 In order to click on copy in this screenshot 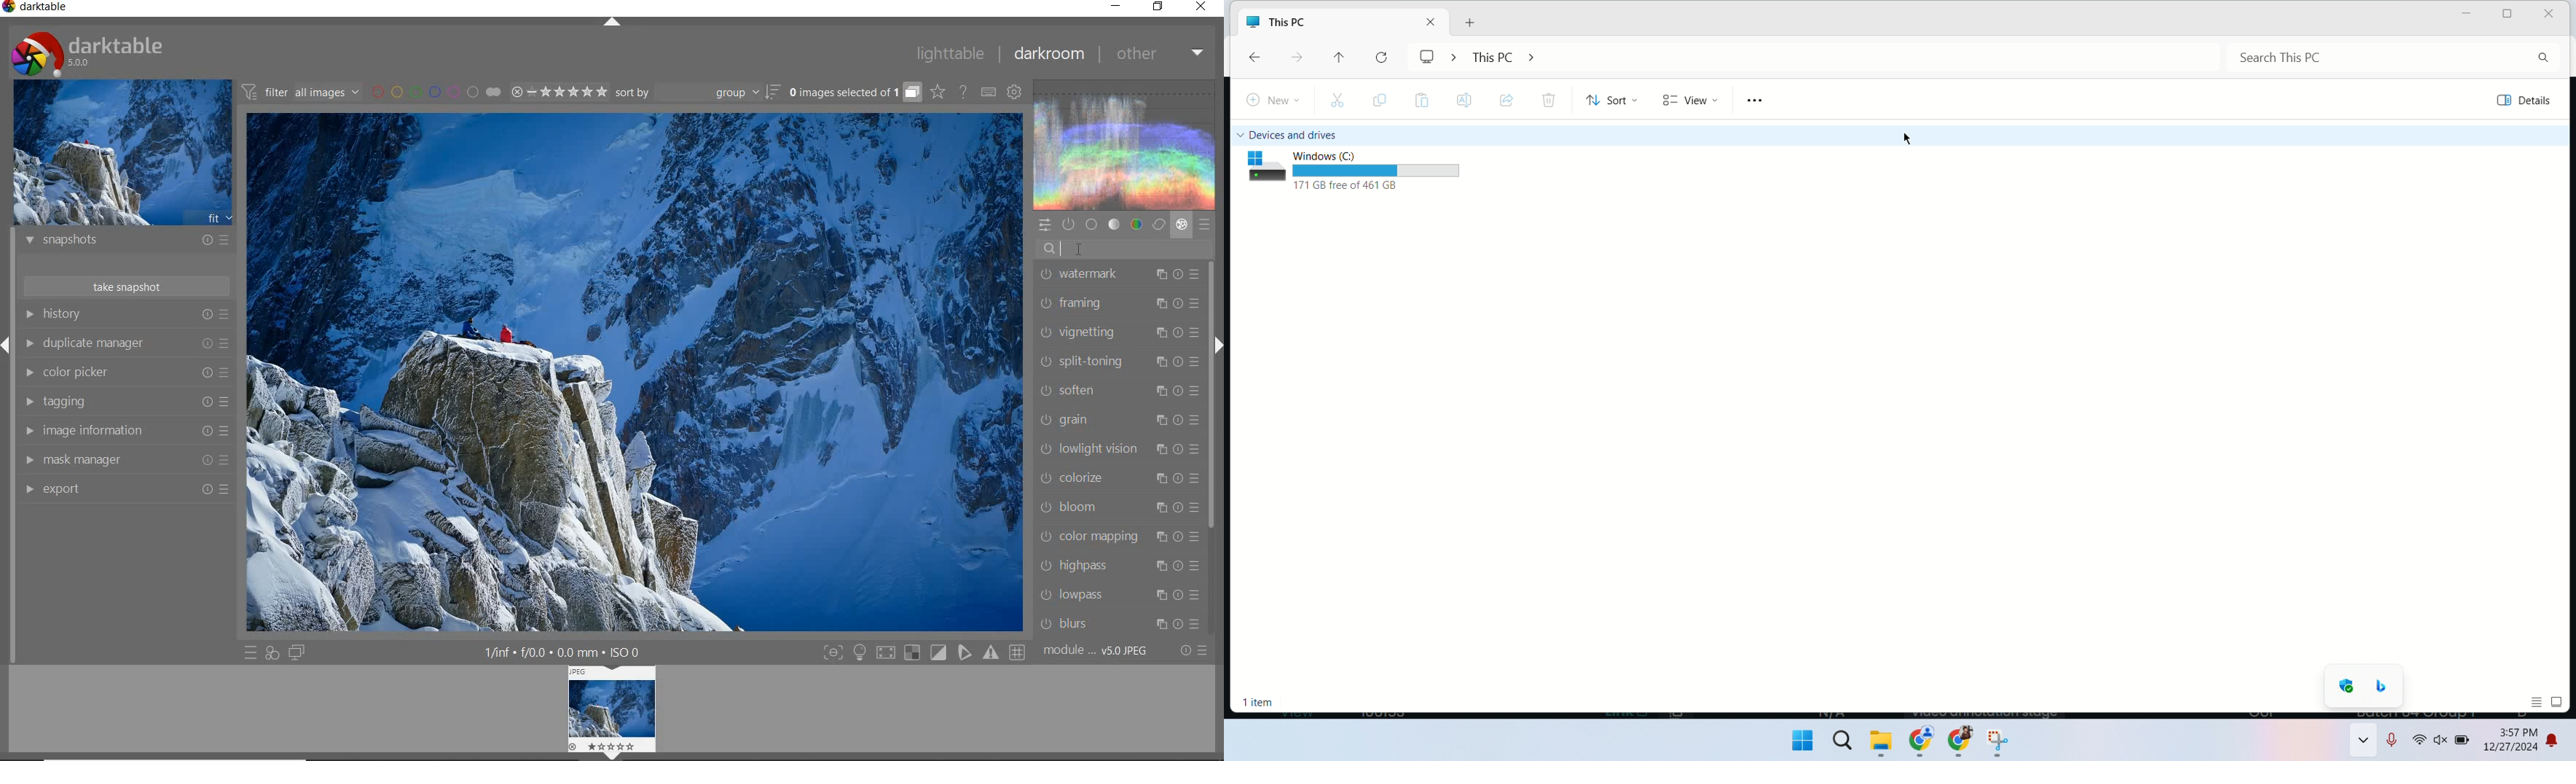, I will do `click(1383, 99)`.